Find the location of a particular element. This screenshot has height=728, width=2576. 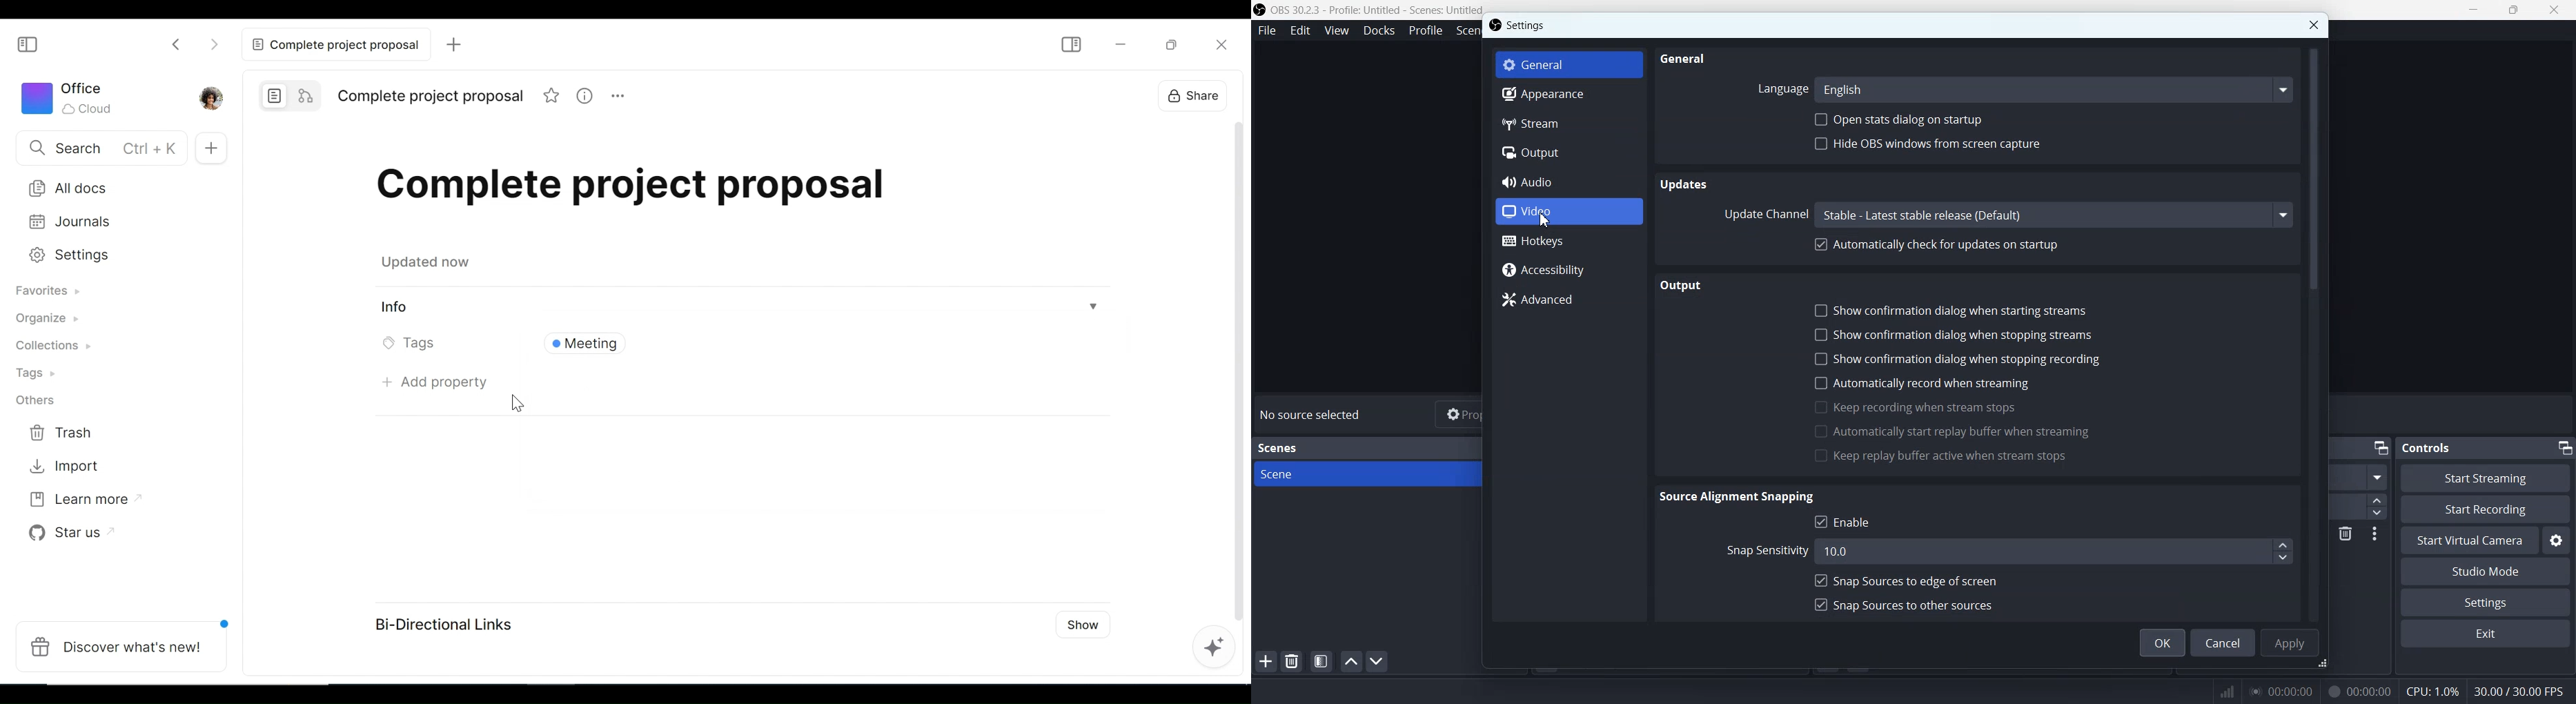

AFFiNE AI is located at coordinates (1218, 647).